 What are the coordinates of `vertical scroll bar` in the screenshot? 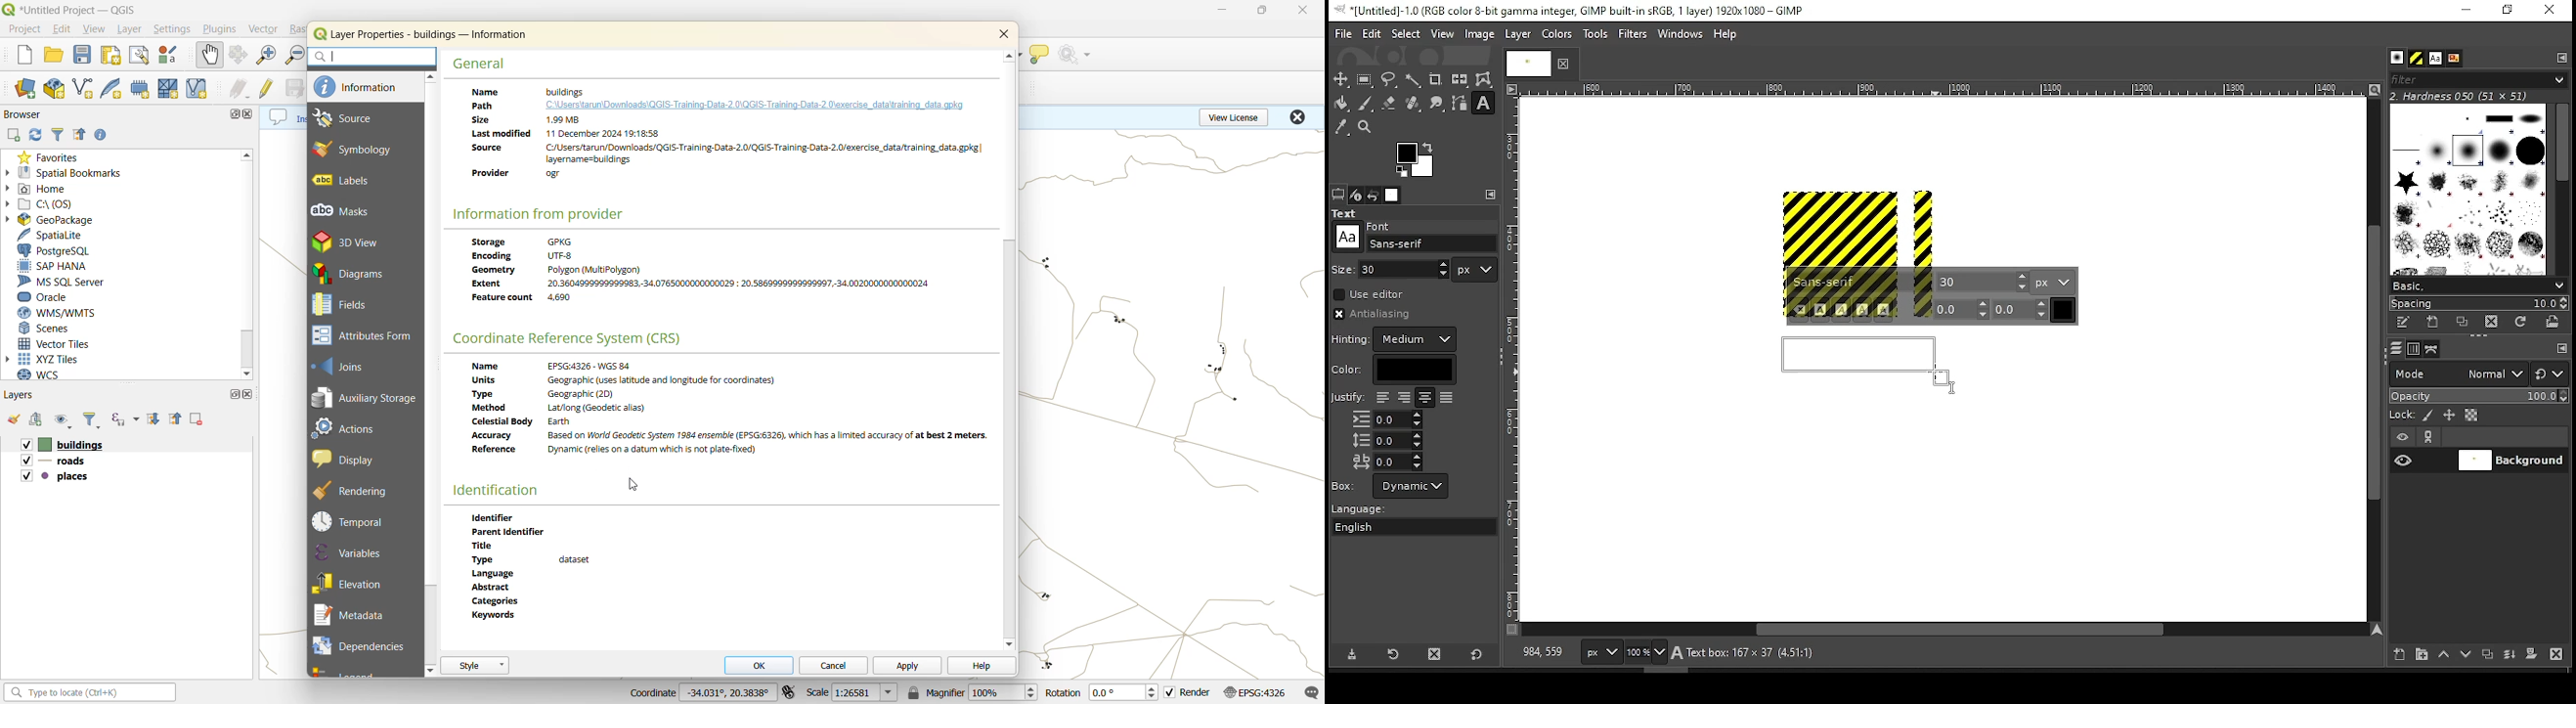 It's located at (1010, 440).